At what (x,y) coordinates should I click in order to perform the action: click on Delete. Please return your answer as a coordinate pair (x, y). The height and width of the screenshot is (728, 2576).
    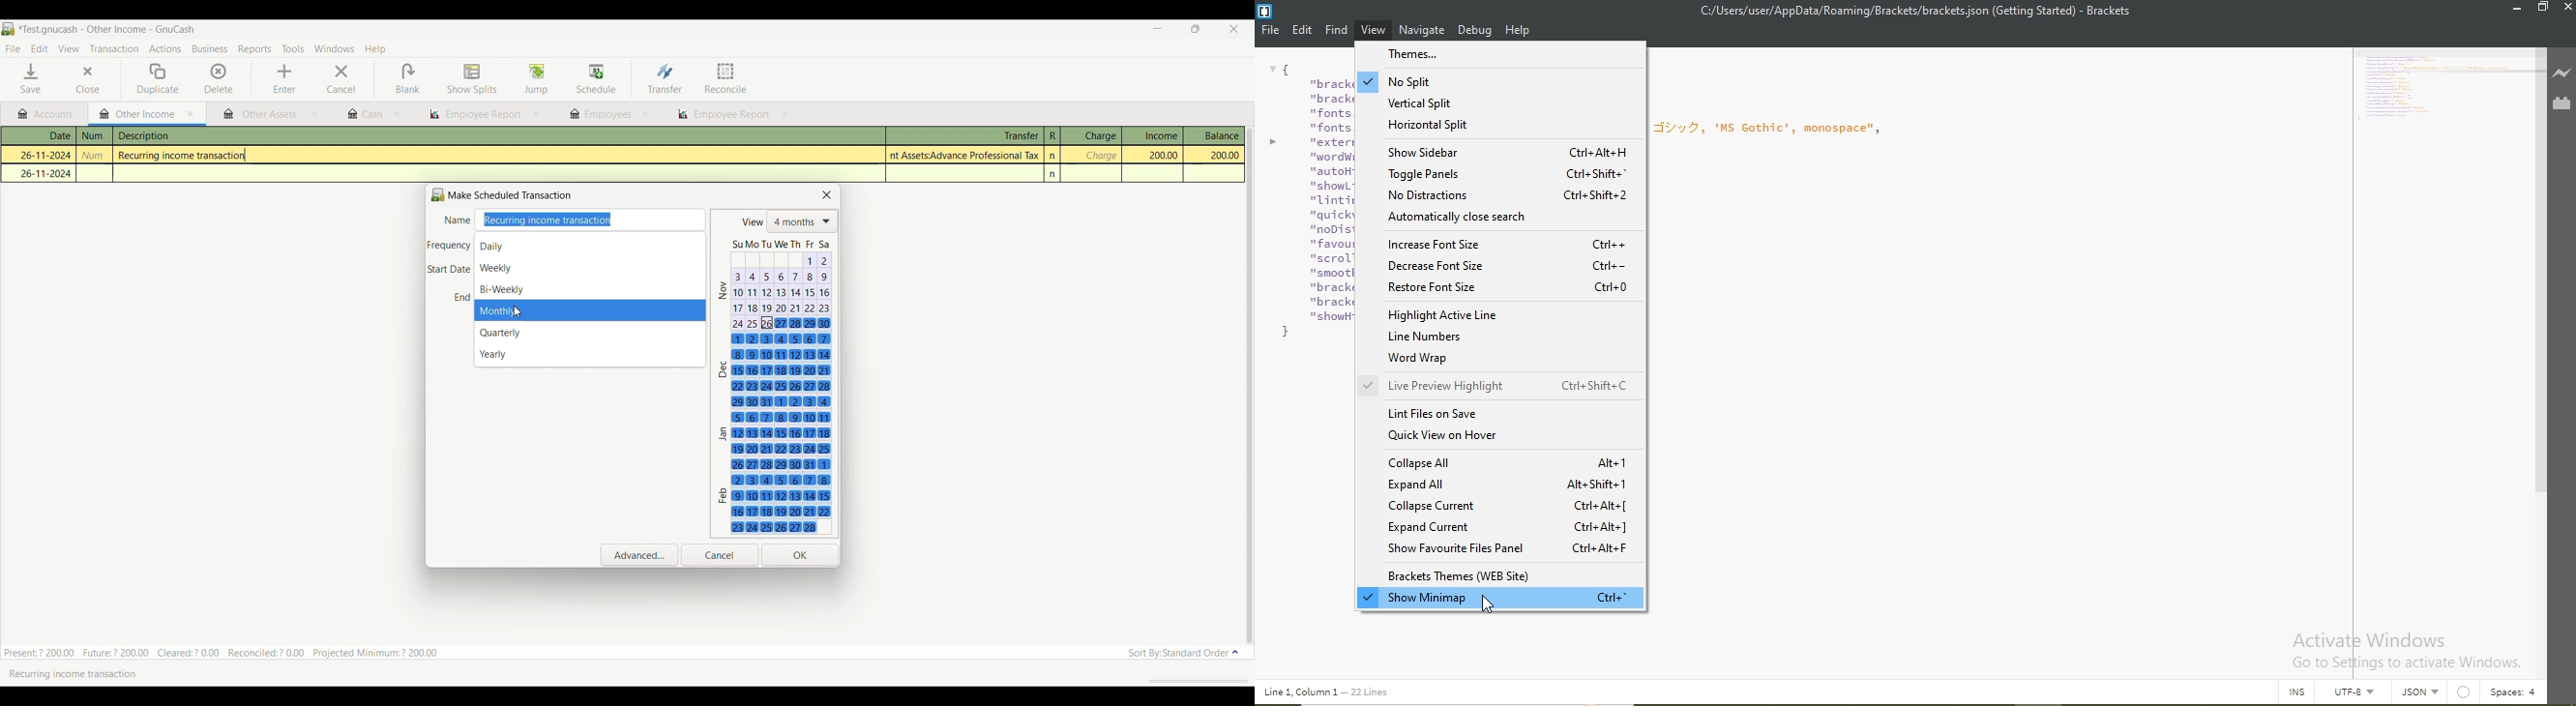
    Looking at the image, I should click on (219, 78).